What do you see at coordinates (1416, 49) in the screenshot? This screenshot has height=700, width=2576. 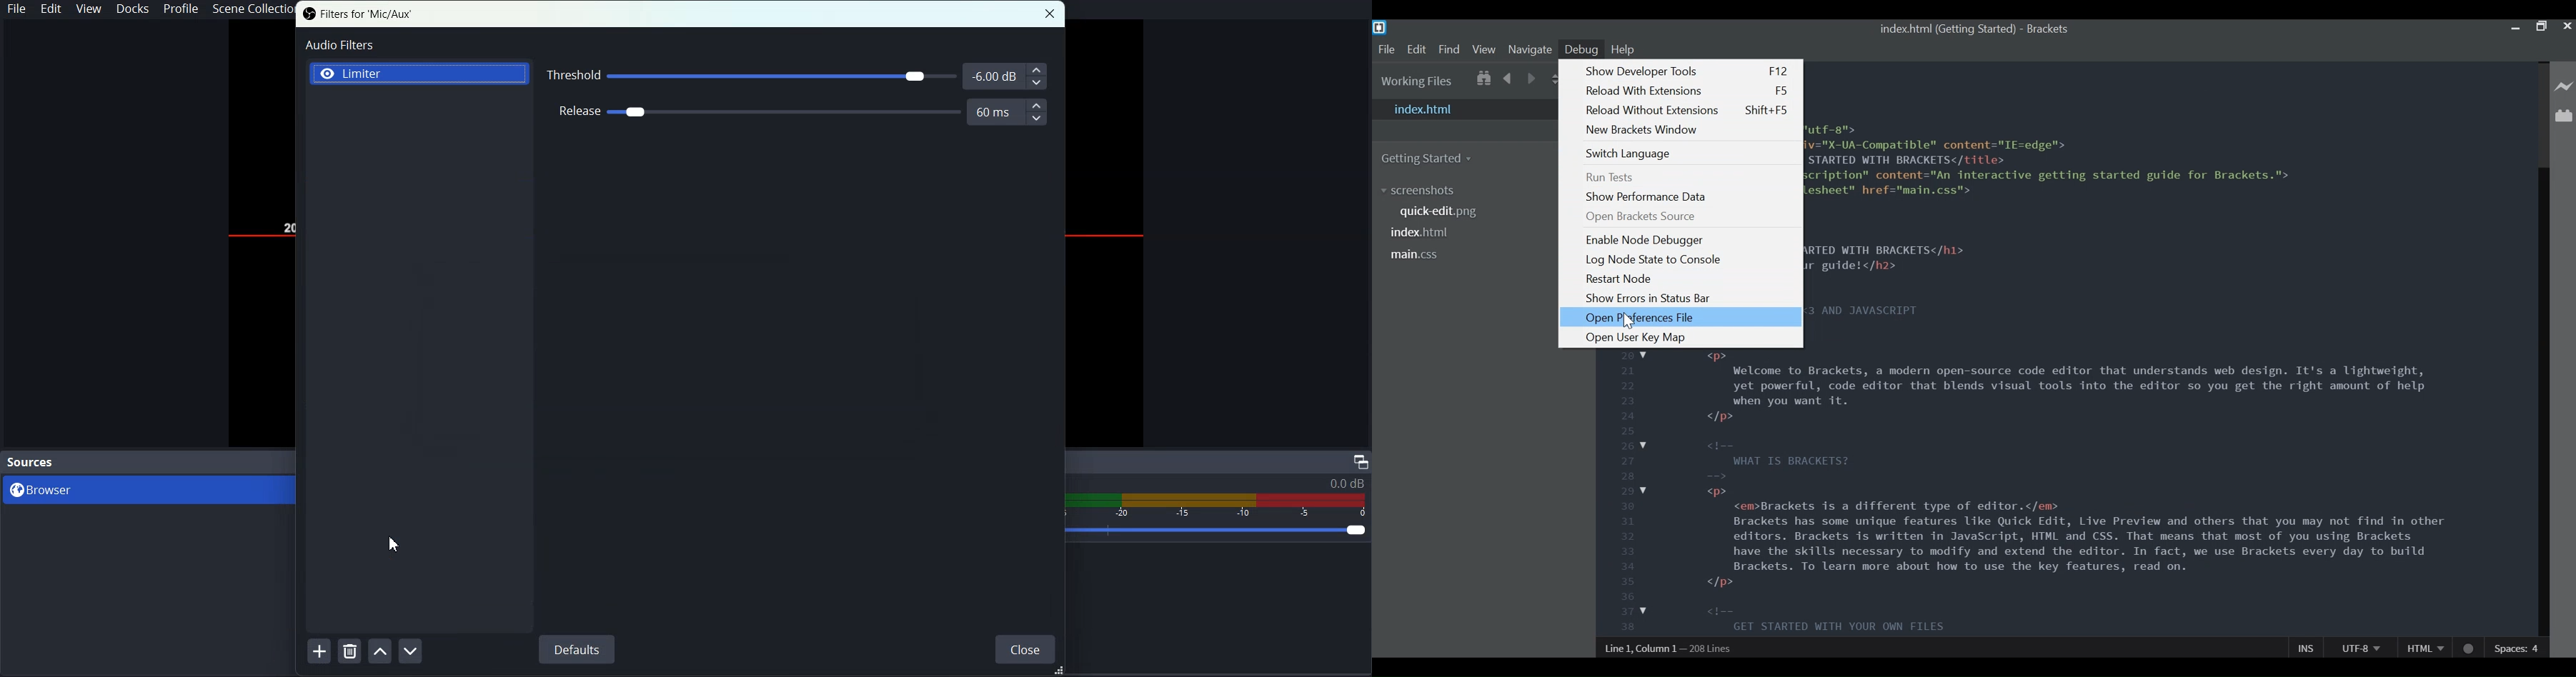 I see `Edit` at bounding box center [1416, 49].